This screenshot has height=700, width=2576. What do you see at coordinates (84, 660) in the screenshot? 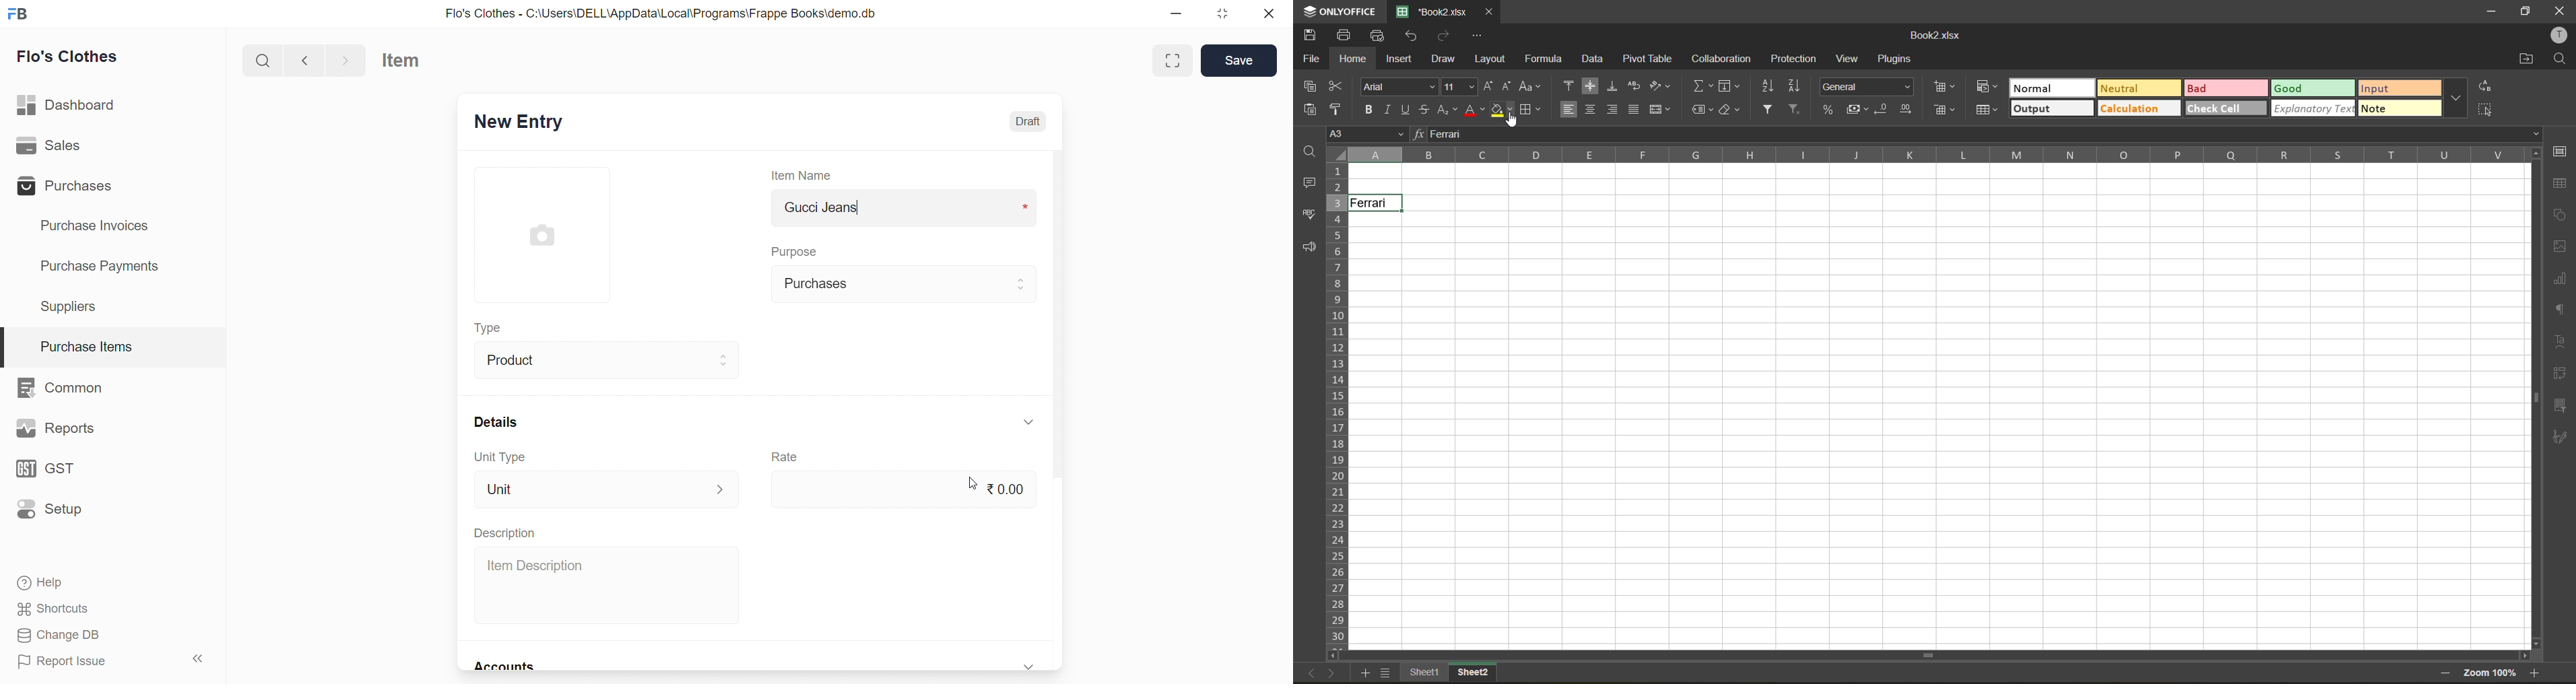
I see `Report Issue` at bounding box center [84, 660].